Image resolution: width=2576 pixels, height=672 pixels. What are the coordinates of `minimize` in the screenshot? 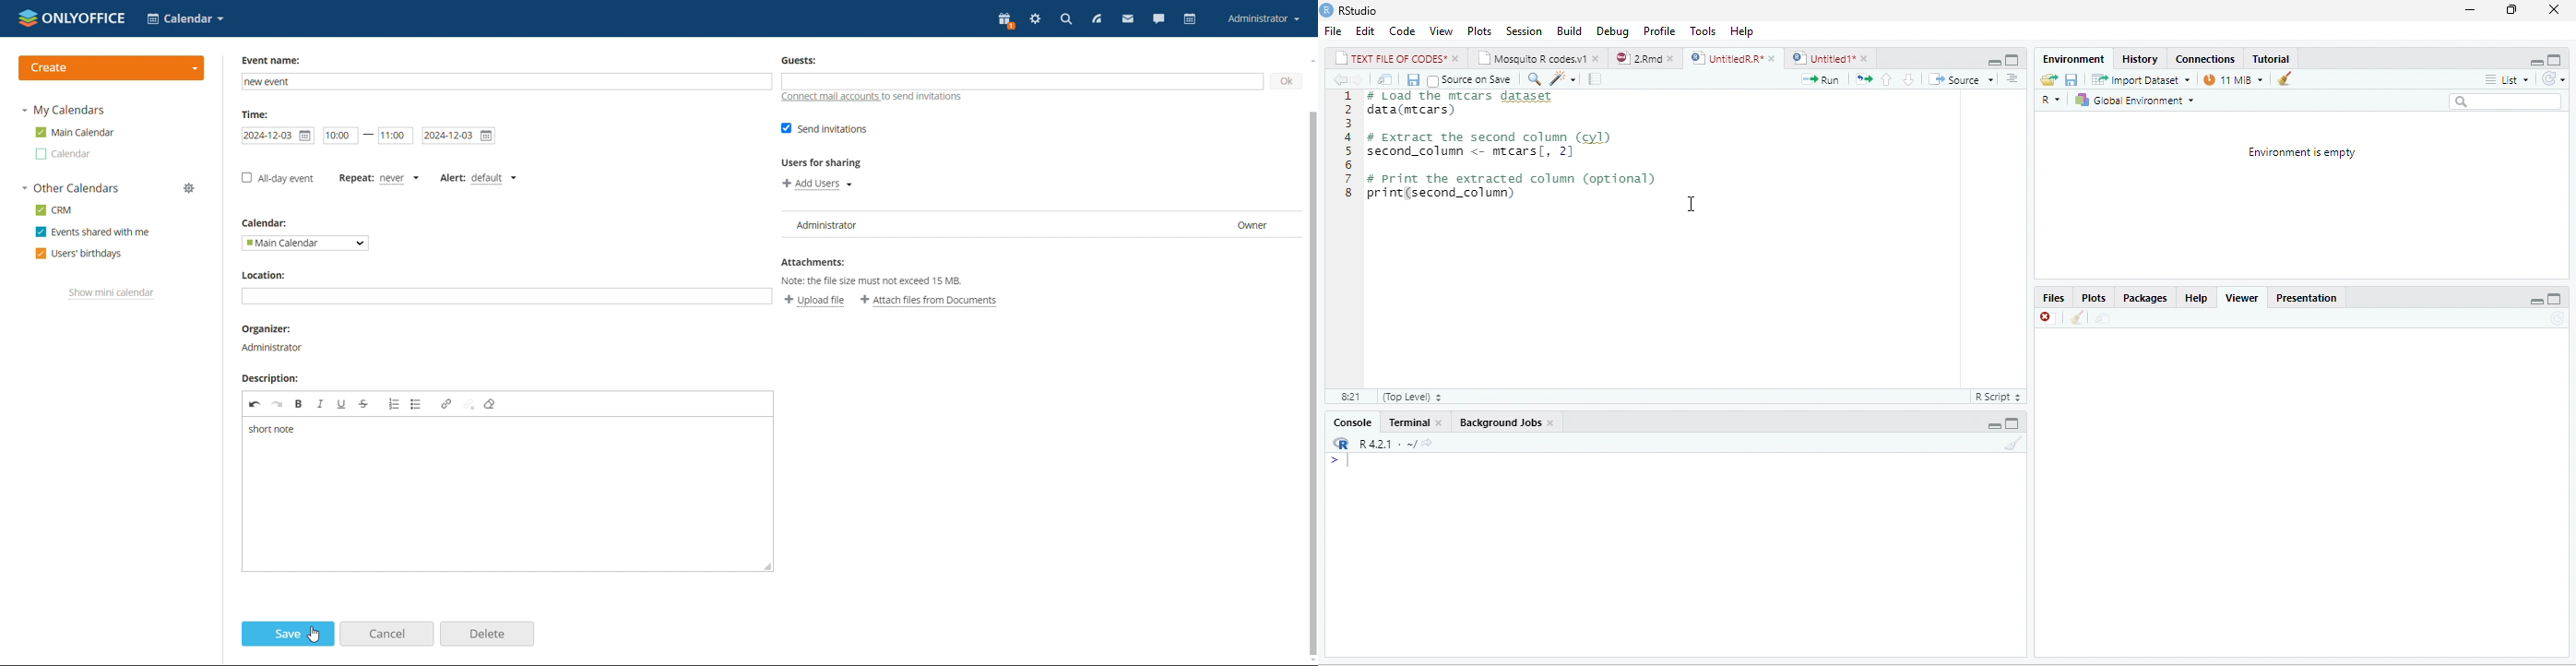 It's located at (2013, 59).